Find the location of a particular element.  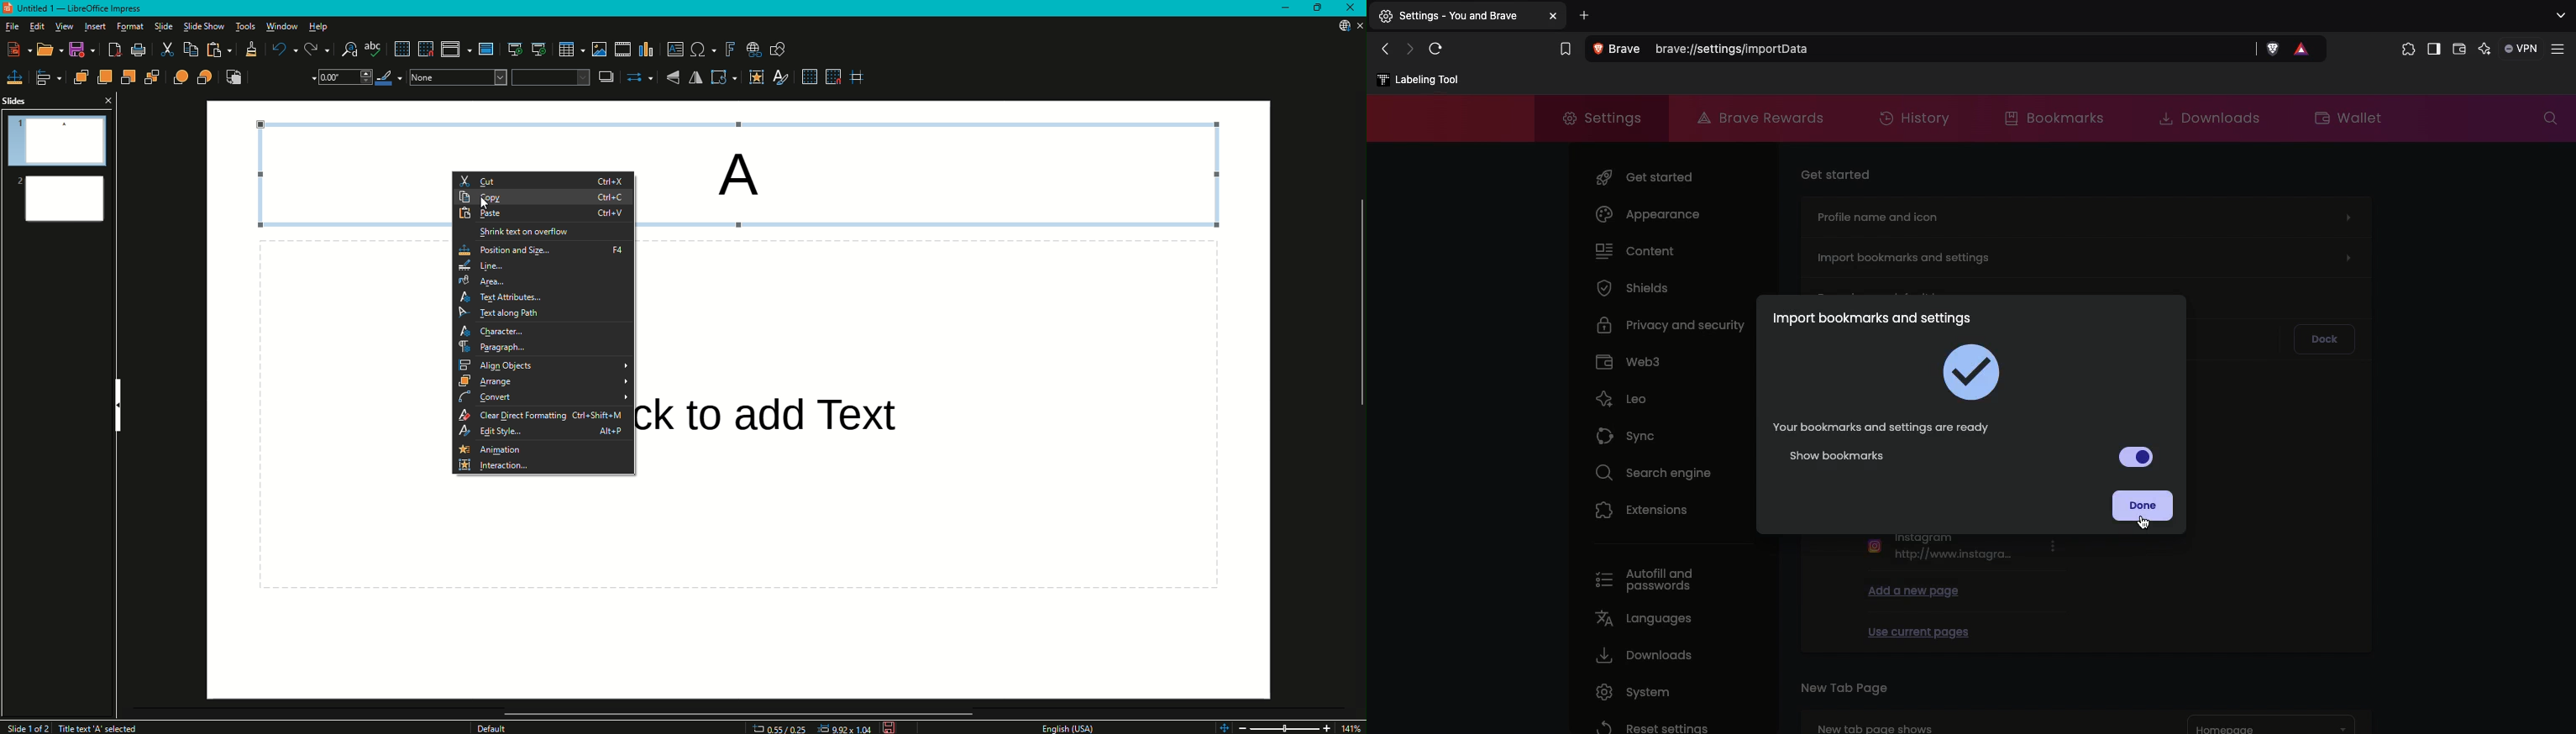

Undo is located at coordinates (282, 49).